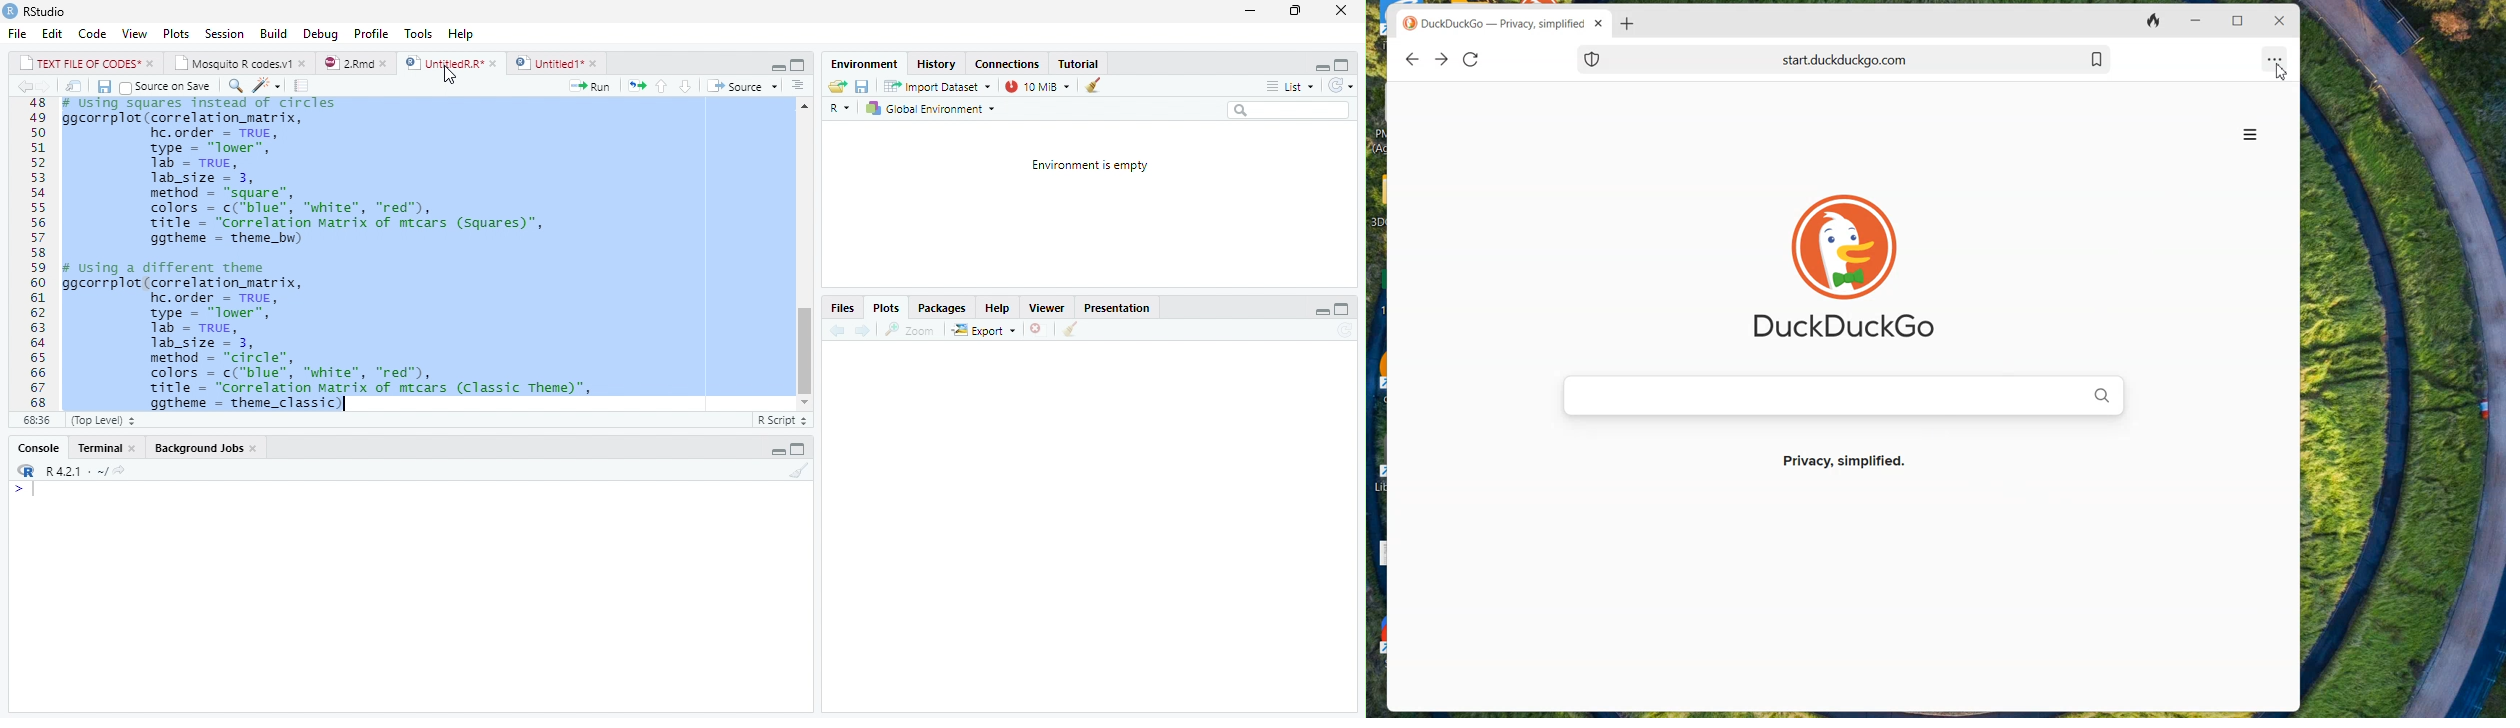 The width and height of the screenshot is (2520, 728). What do you see at coordinates (135, 32) in the screenshot?
I see `View` at bounding box center [135, 32].